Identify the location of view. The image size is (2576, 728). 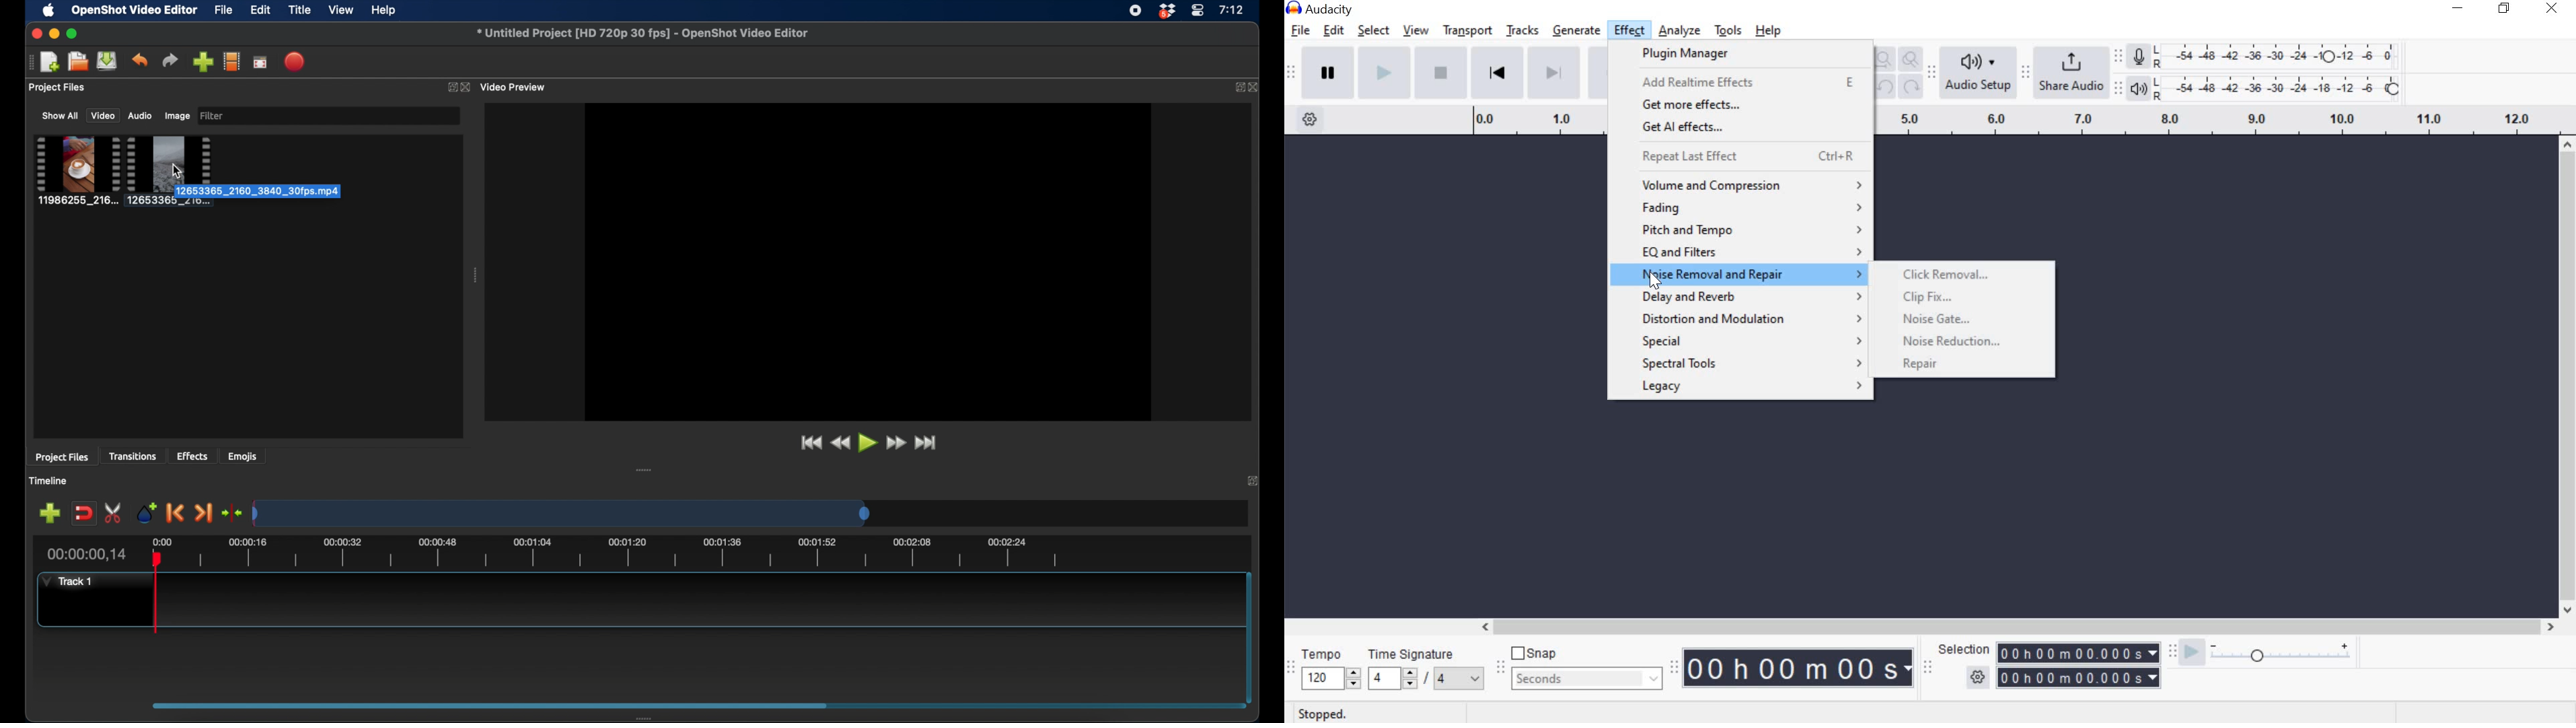
(1417, 30).